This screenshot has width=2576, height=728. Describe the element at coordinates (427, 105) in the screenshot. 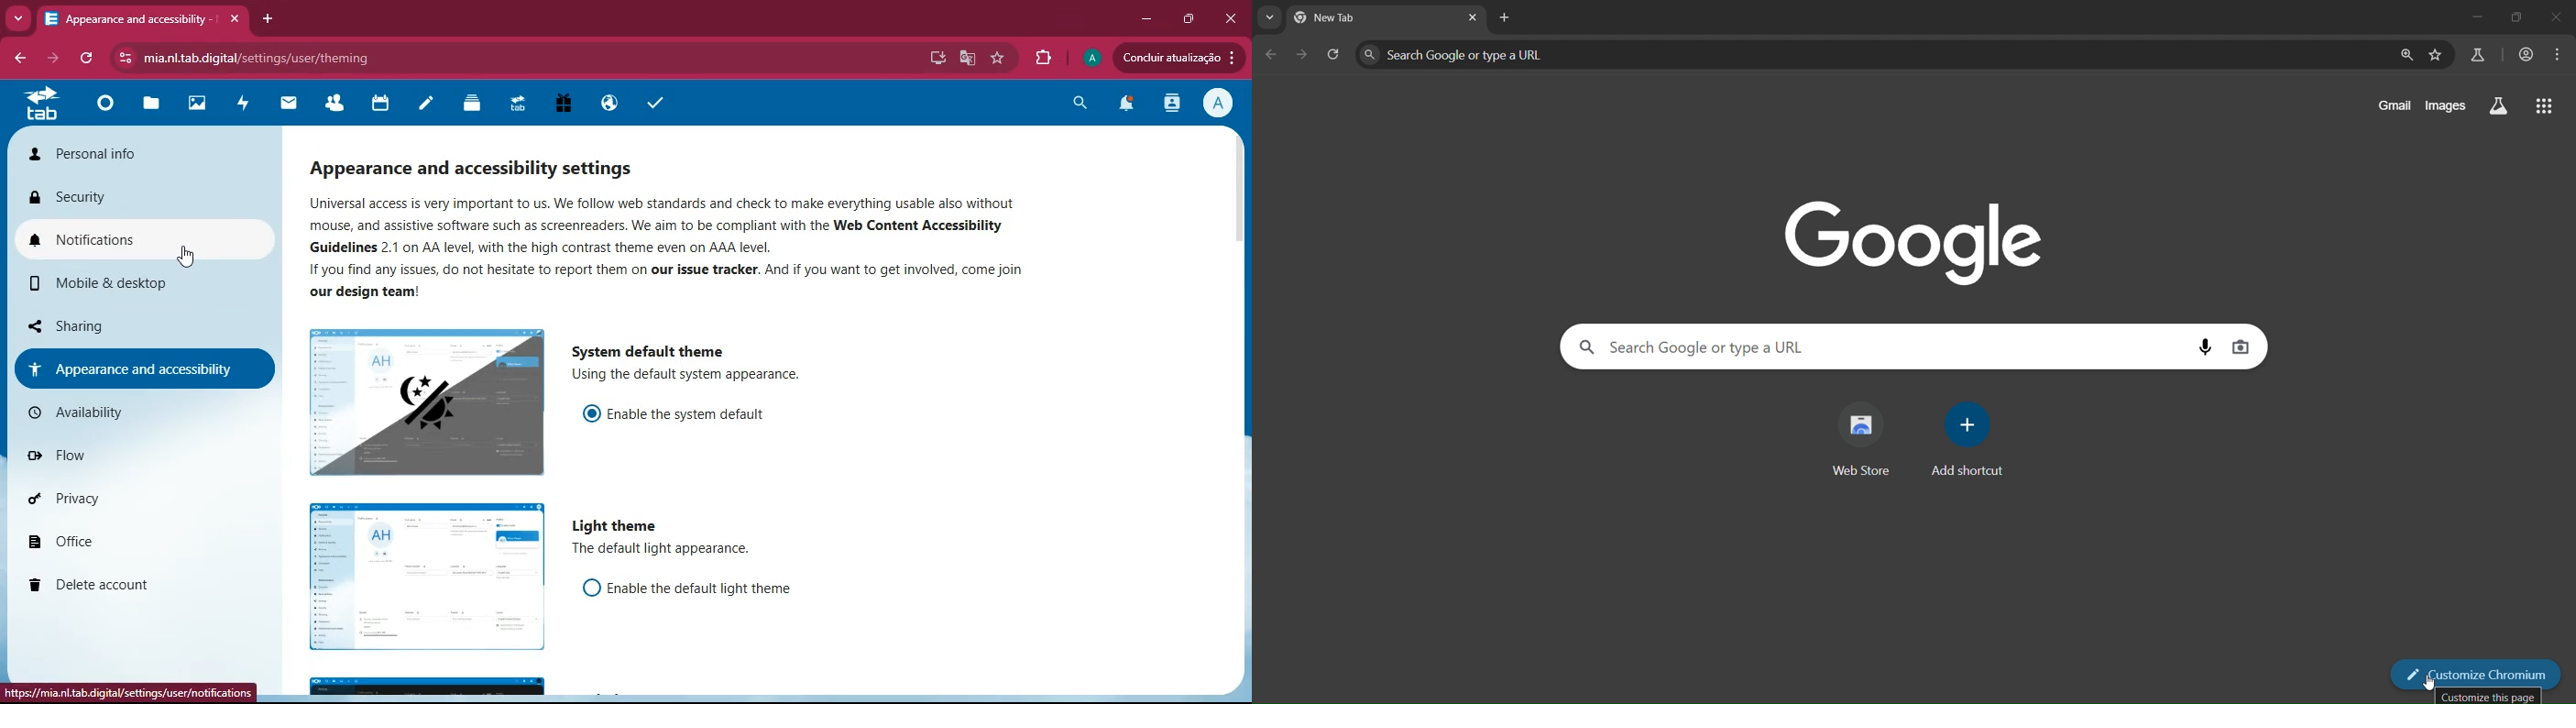

I see `notes` at that location.